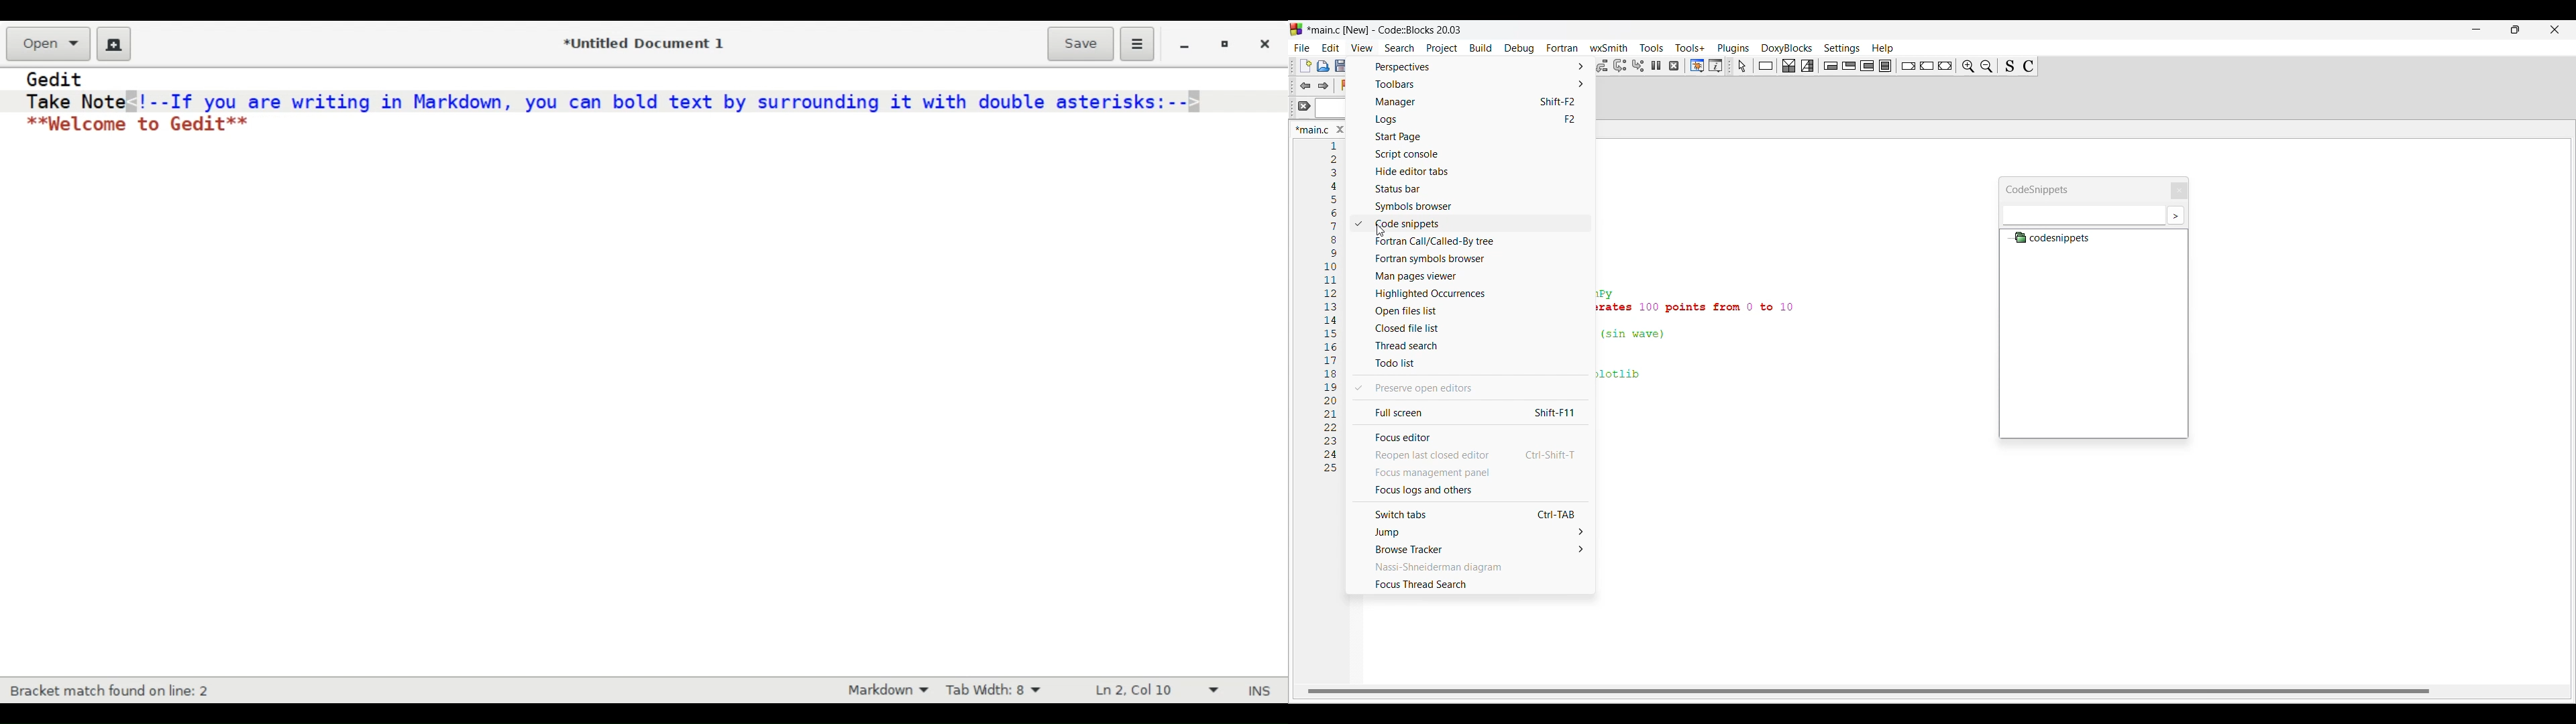 The image size is (2576, 728). I want to click on Fortran, so click(1562, 48).